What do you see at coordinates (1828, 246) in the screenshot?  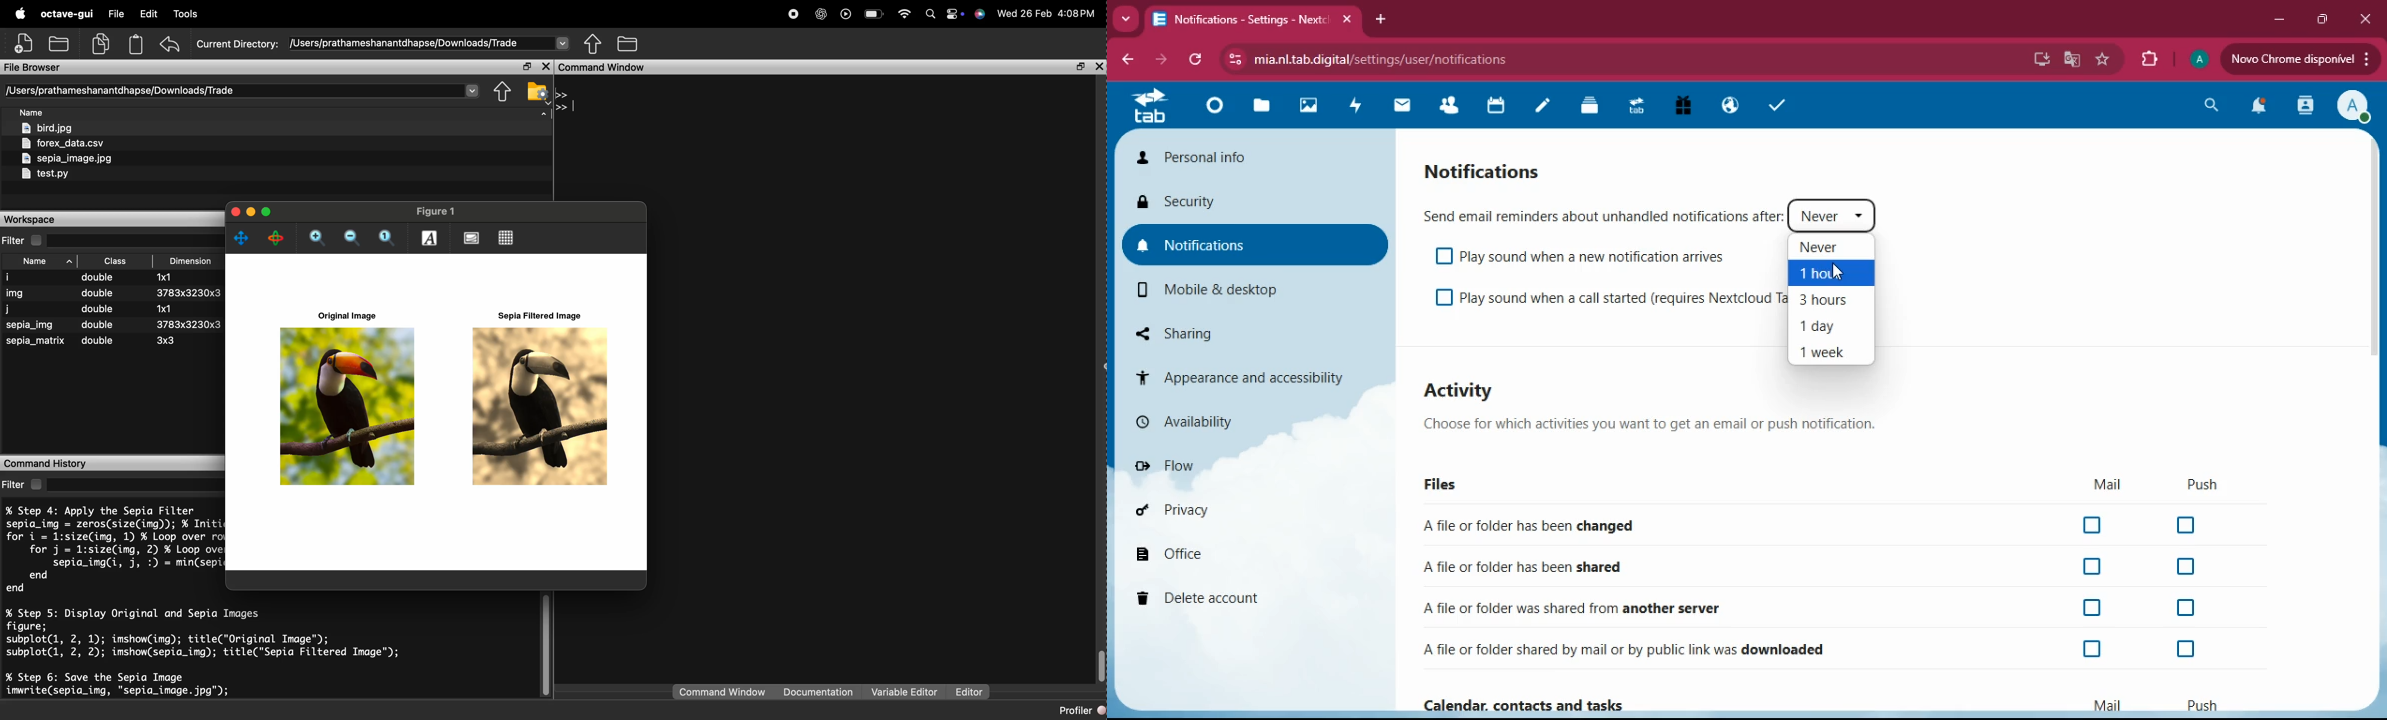 I see `never` at bounding box center [1828, 246].